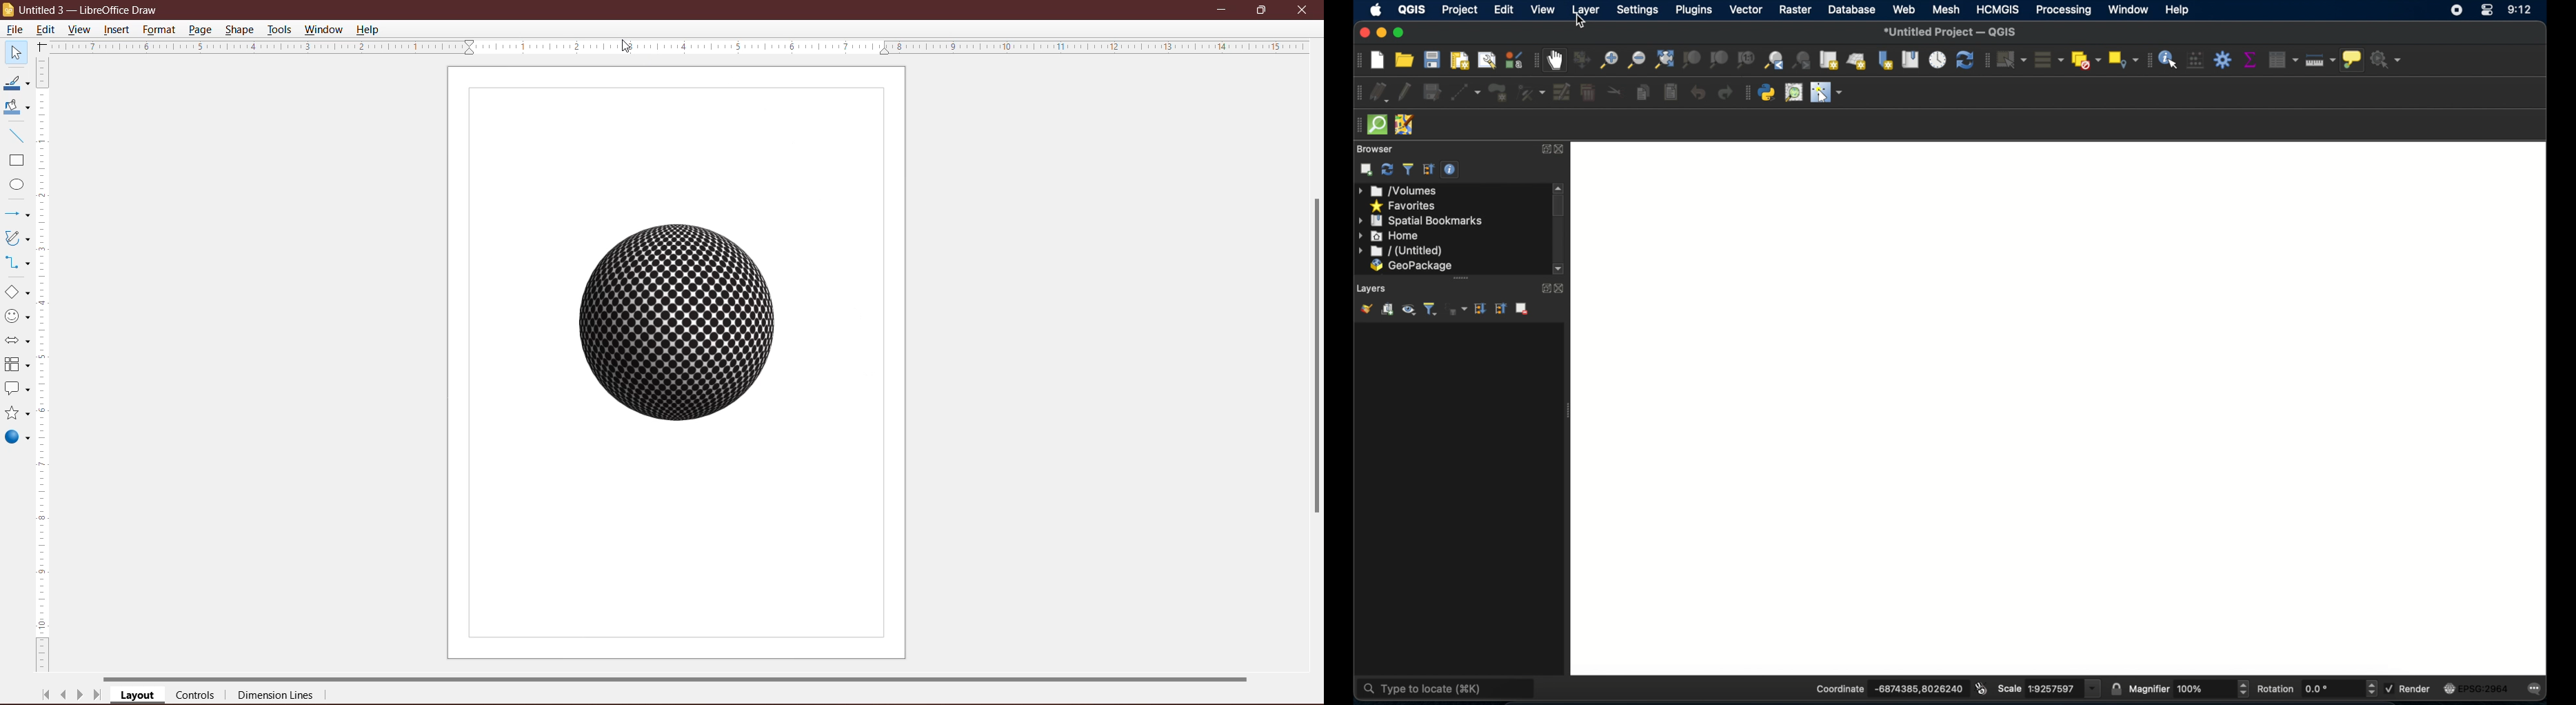  Describe the element at coordinates (2355, 60) in the screenshot. I see `show map tops` at that location.